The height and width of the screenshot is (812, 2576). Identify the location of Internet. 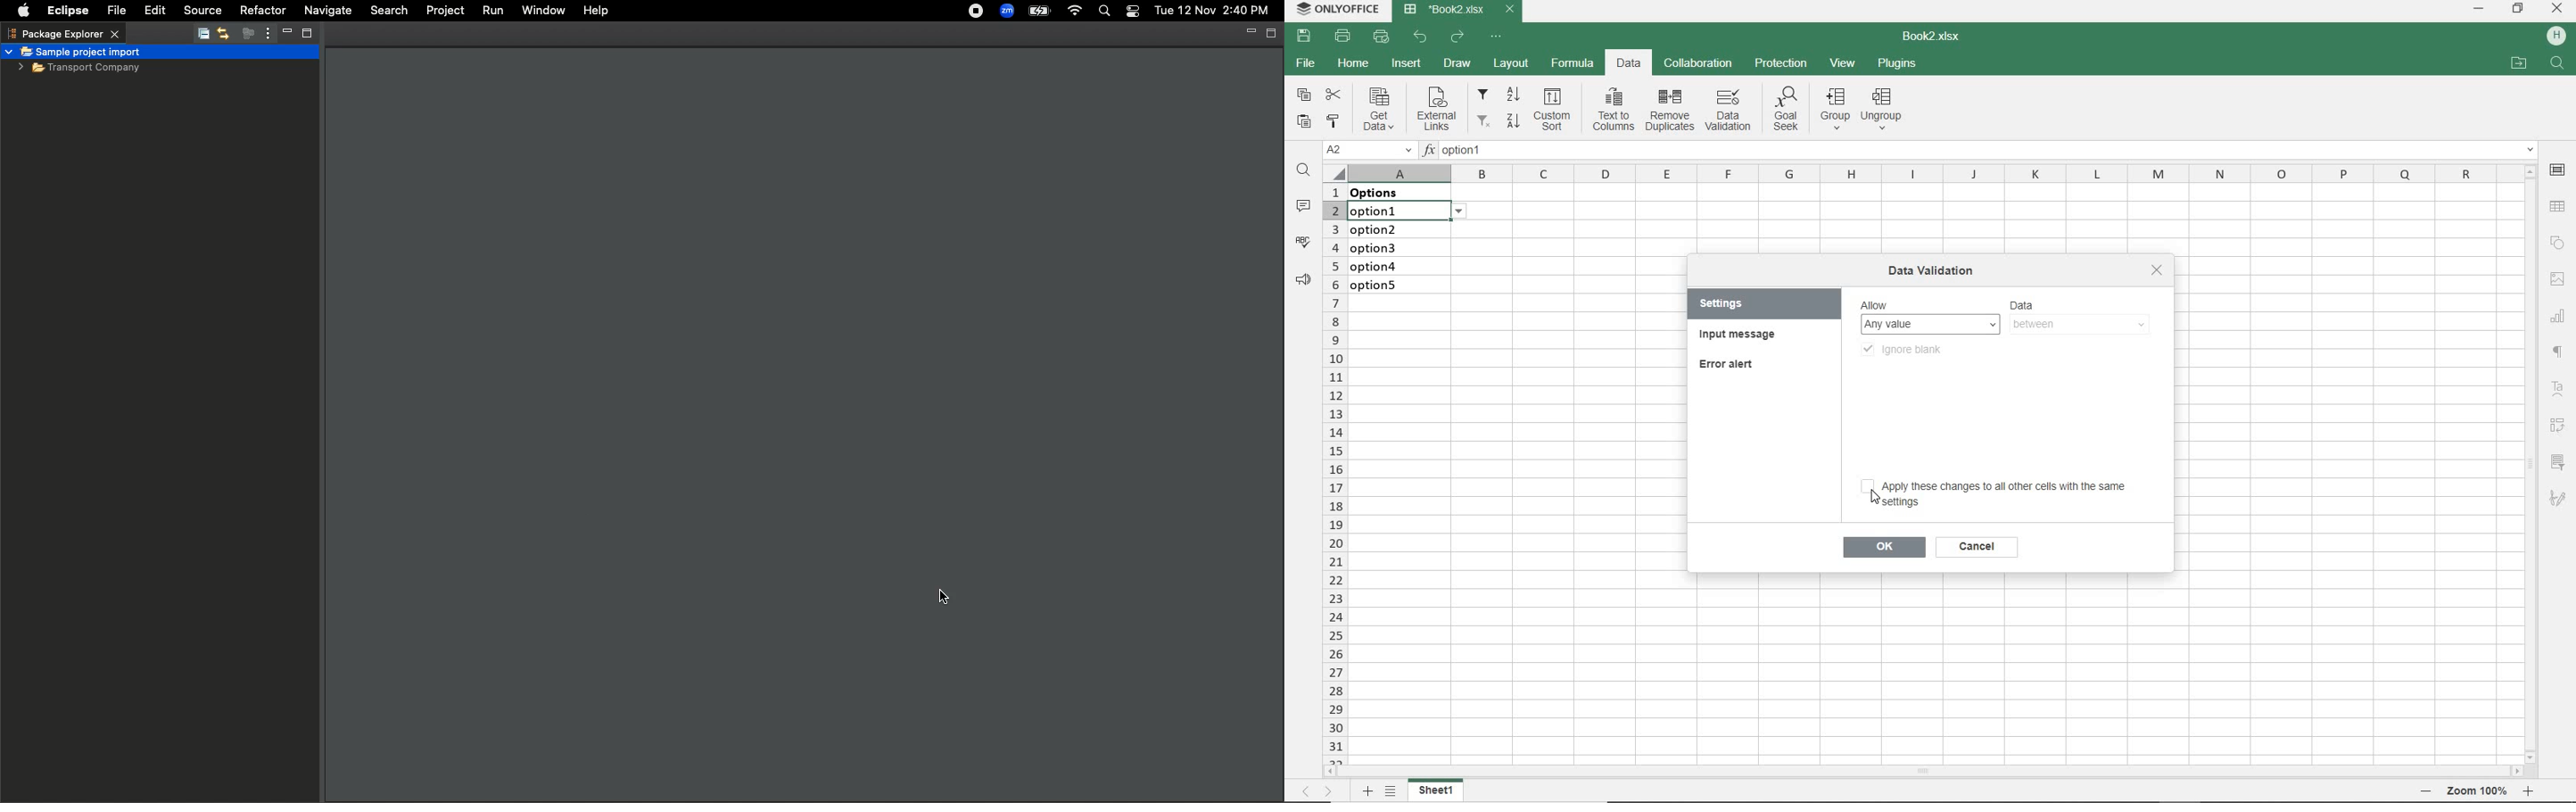
(1075, 12).